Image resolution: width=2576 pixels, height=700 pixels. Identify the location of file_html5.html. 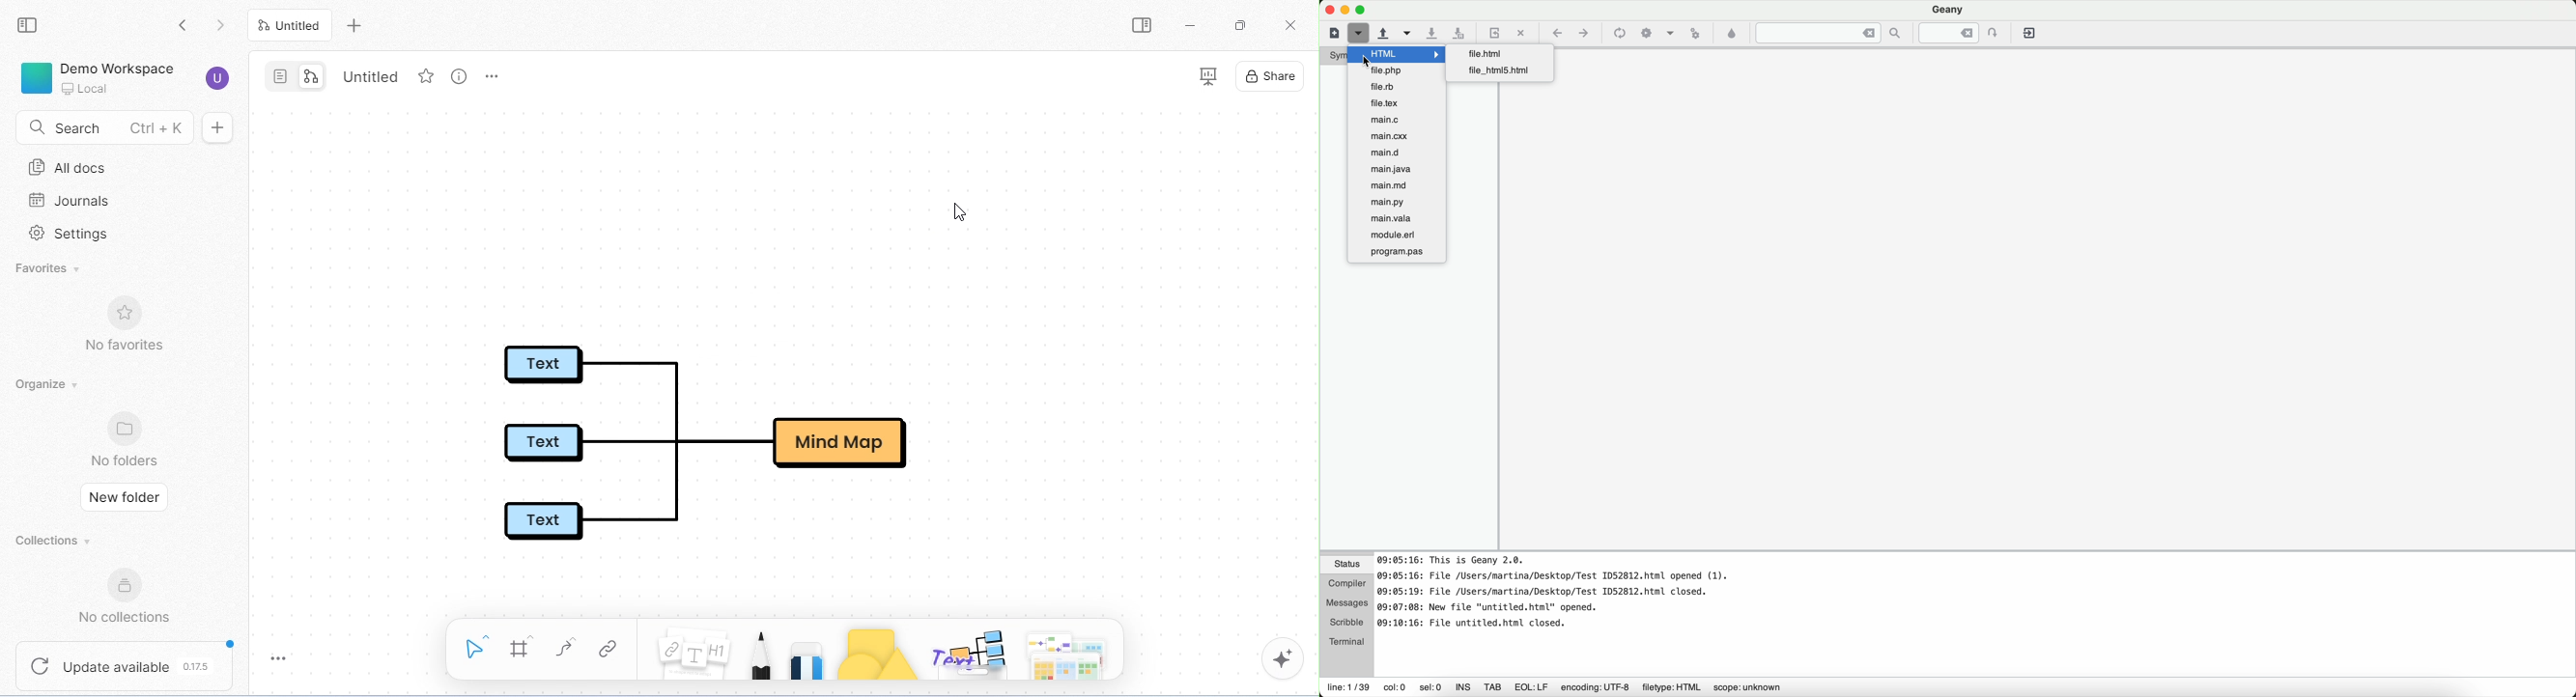
(1500, 71).